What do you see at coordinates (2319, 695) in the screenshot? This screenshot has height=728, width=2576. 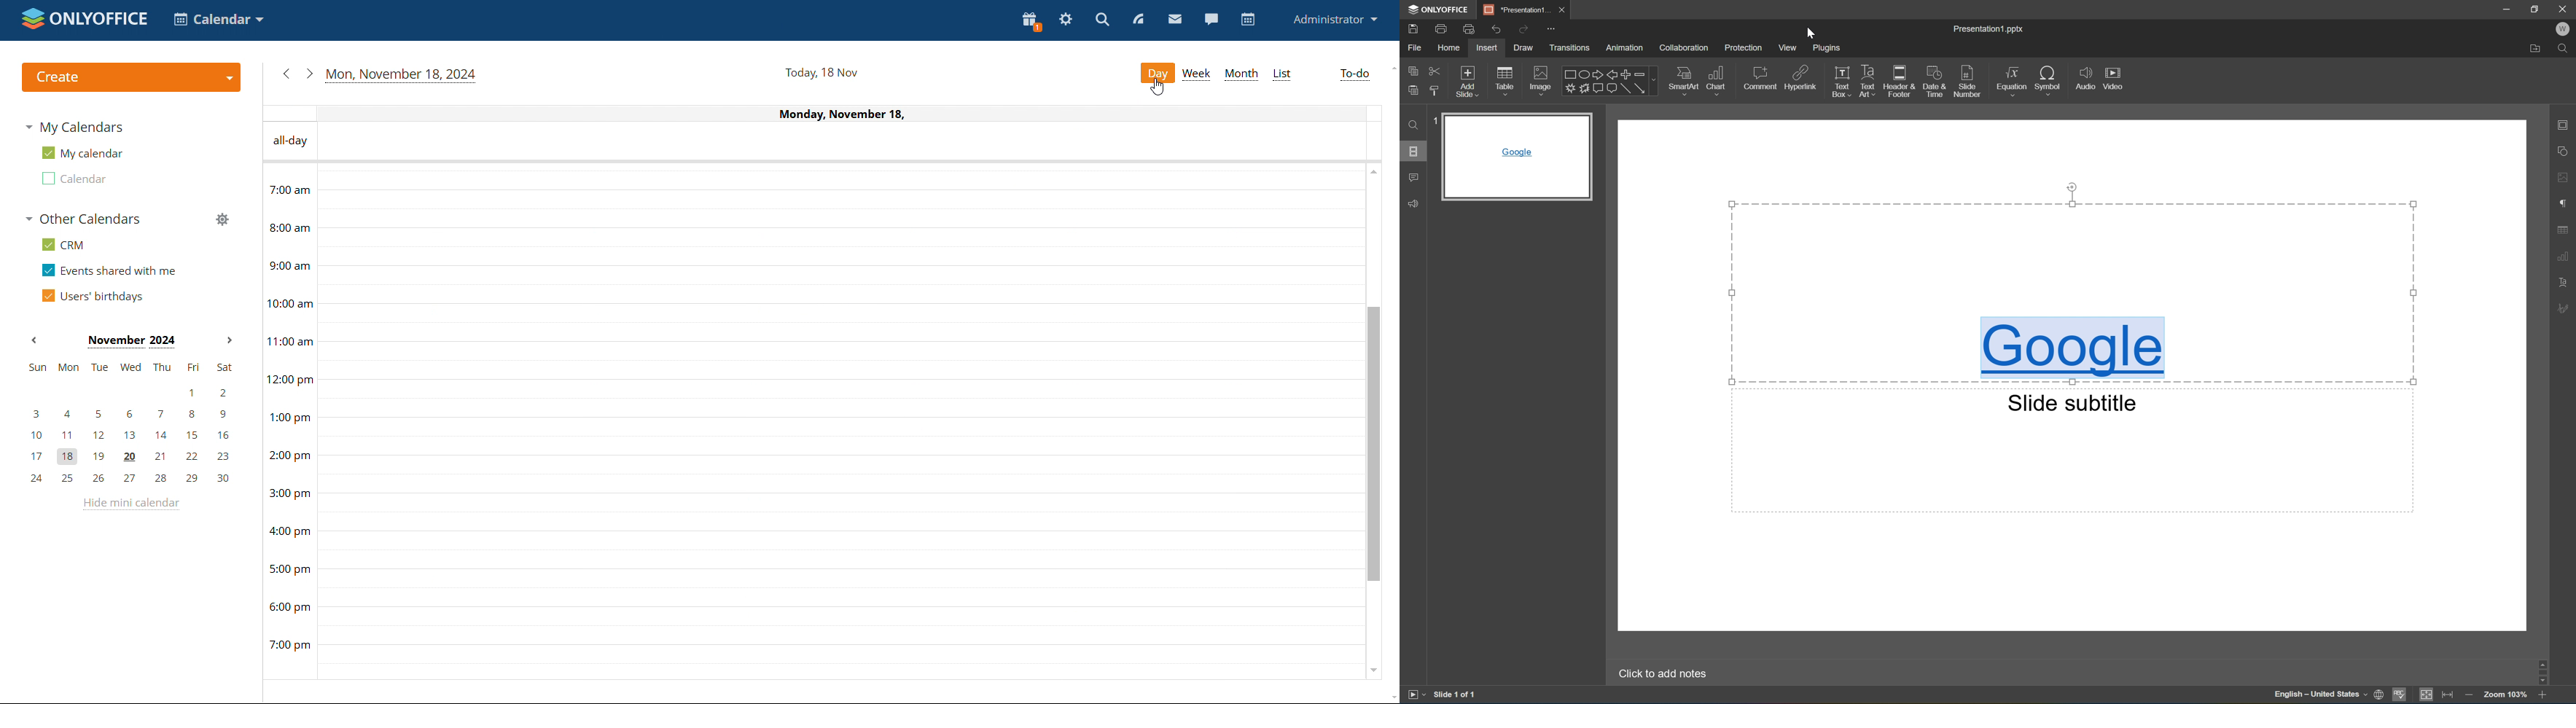 I see `English - United States` at bounding box center [2319, 695].